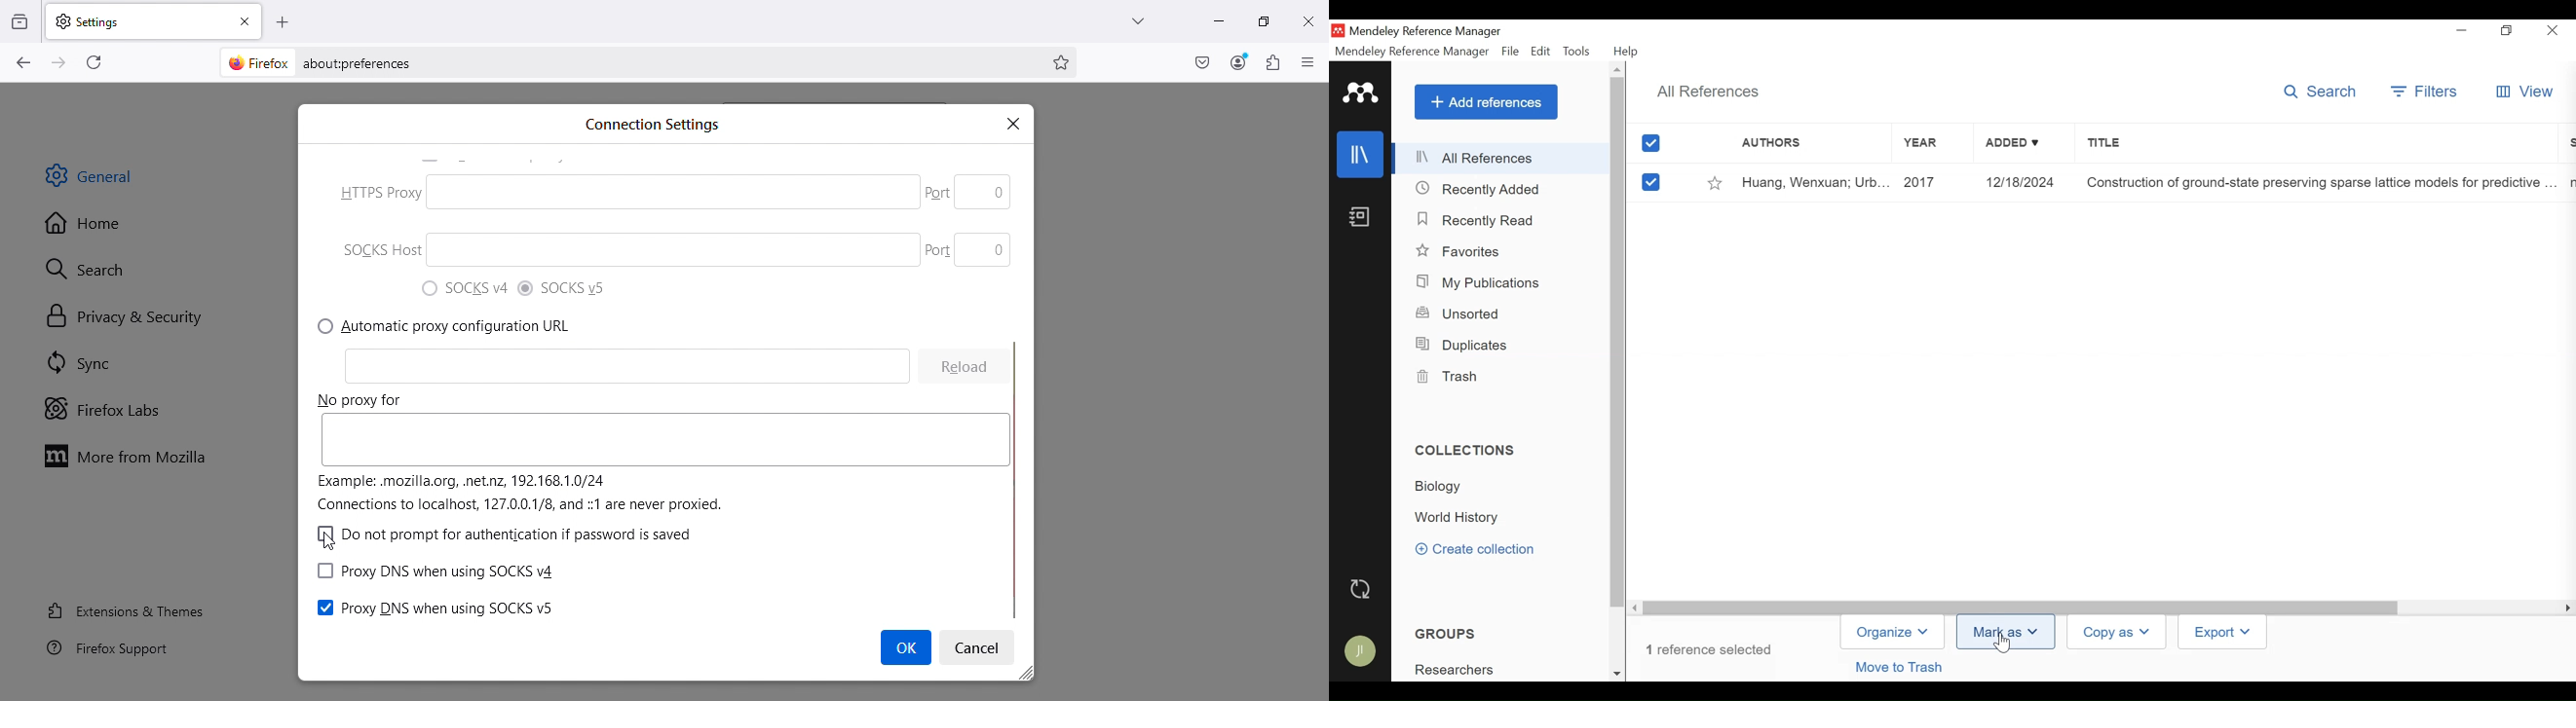  What do you see at coordinates (1463, 669) in the screenshot?
I see `Group` at bounding box center [1463, 669].